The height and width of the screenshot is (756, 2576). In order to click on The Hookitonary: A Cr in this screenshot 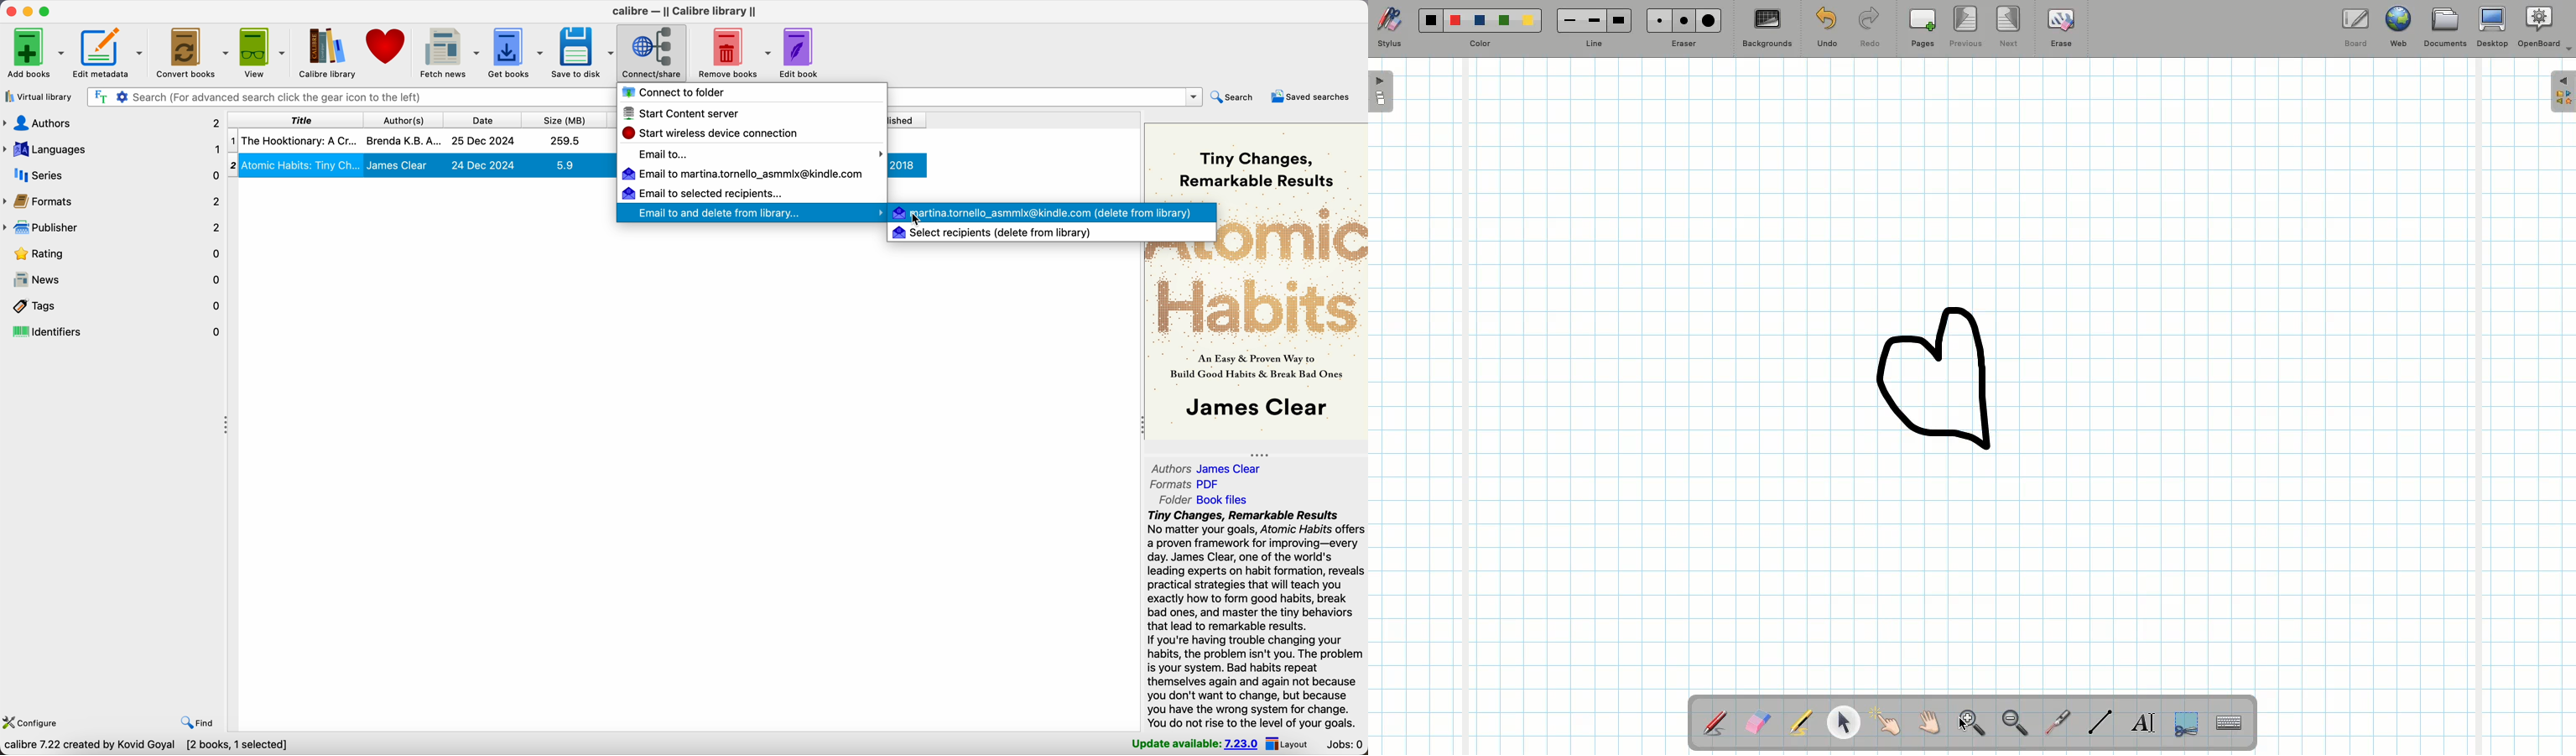, I will do `click(298, 140)`.